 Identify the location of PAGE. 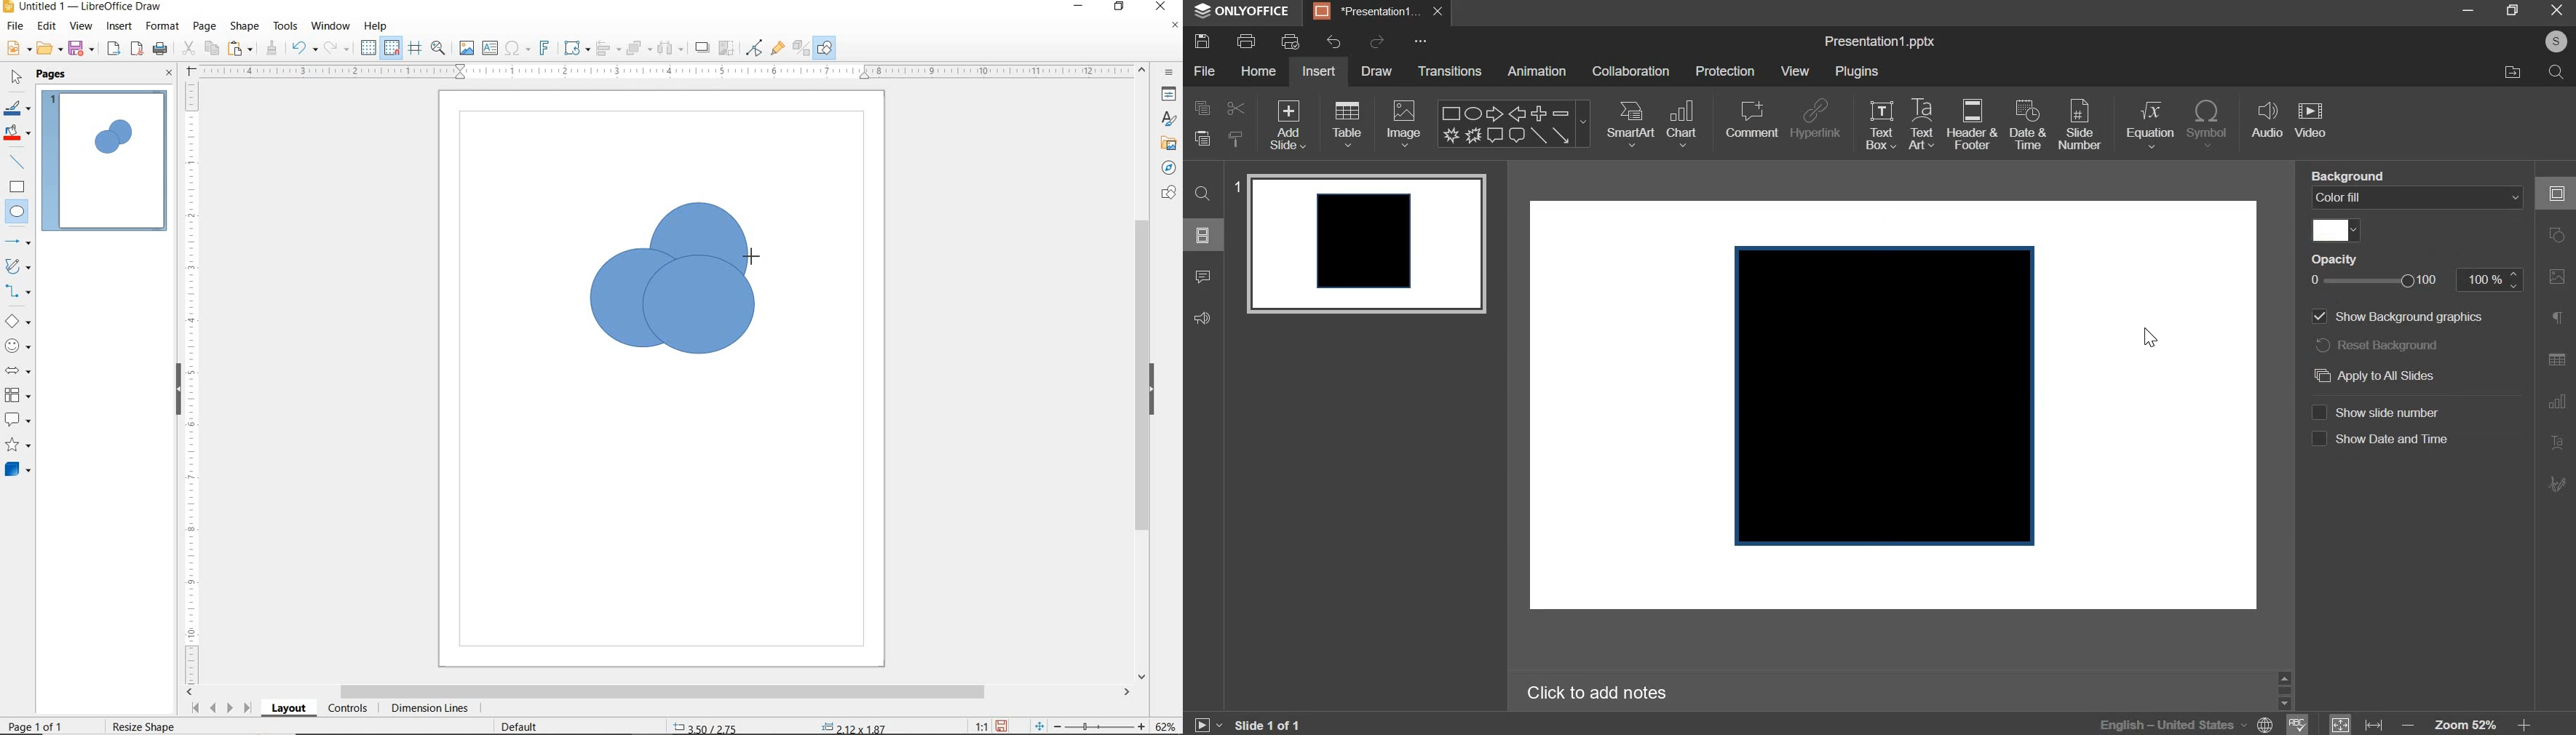
(204, 26).